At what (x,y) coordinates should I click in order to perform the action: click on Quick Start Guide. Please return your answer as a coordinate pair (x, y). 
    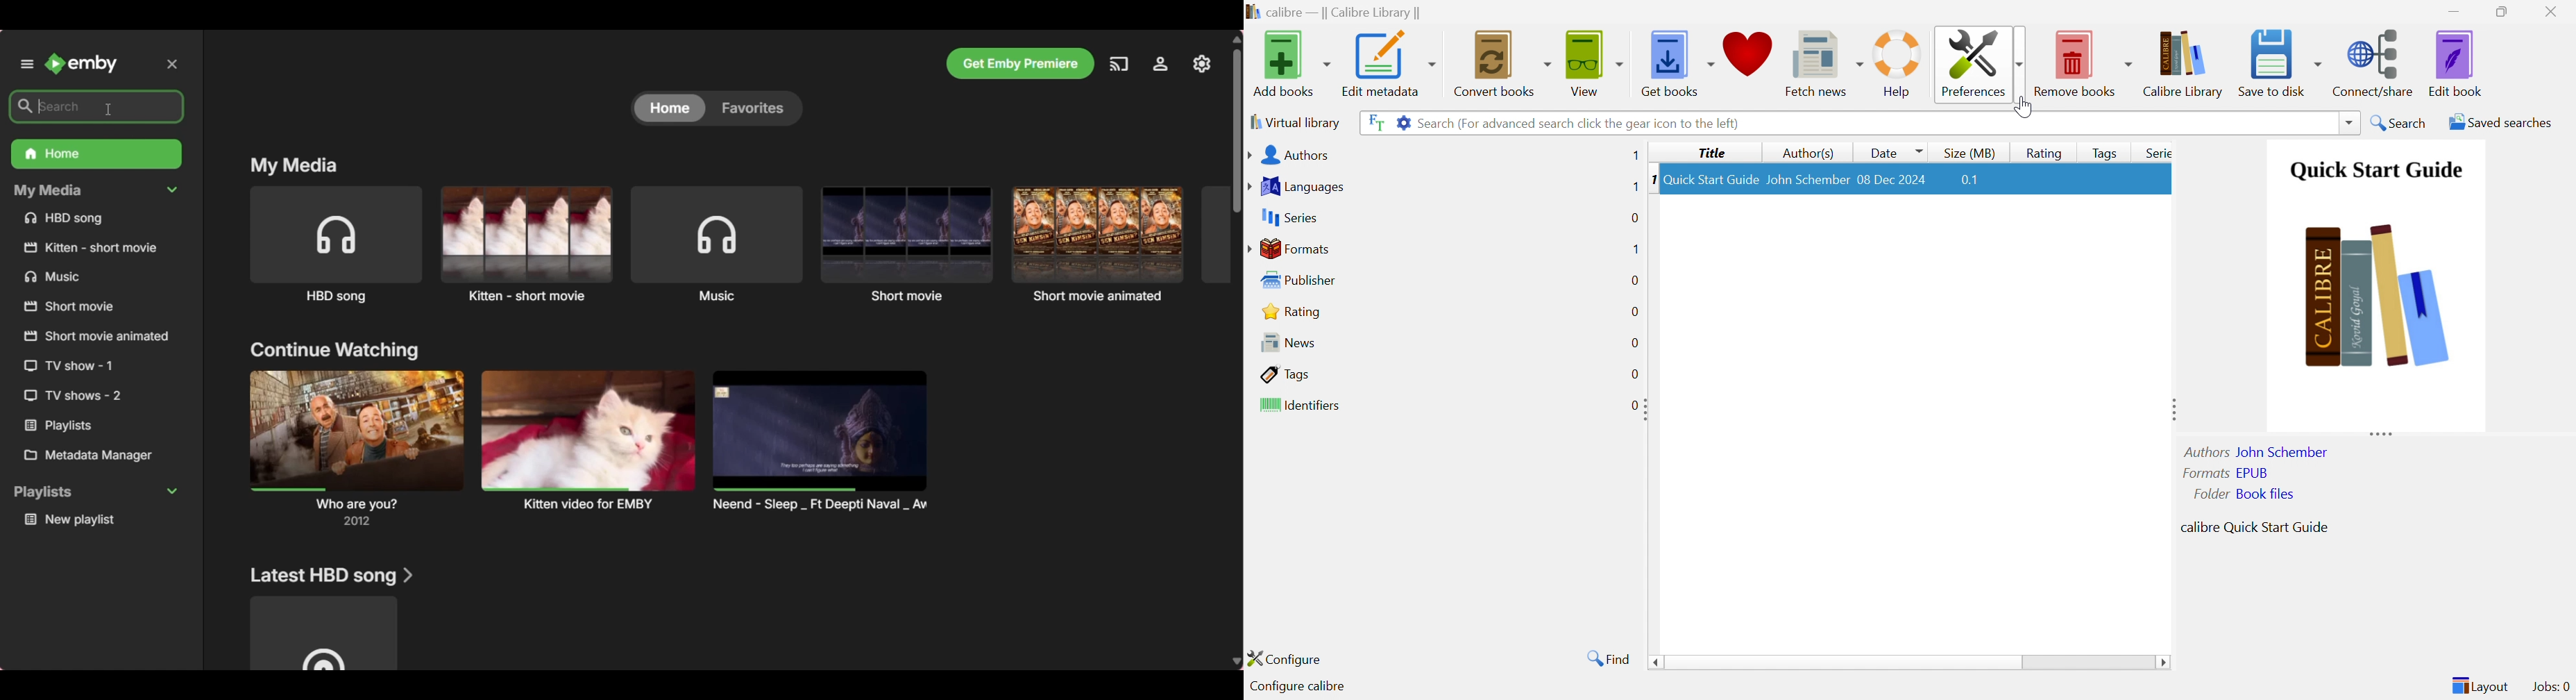
    Looking at the image, I should click on (1711, 179).